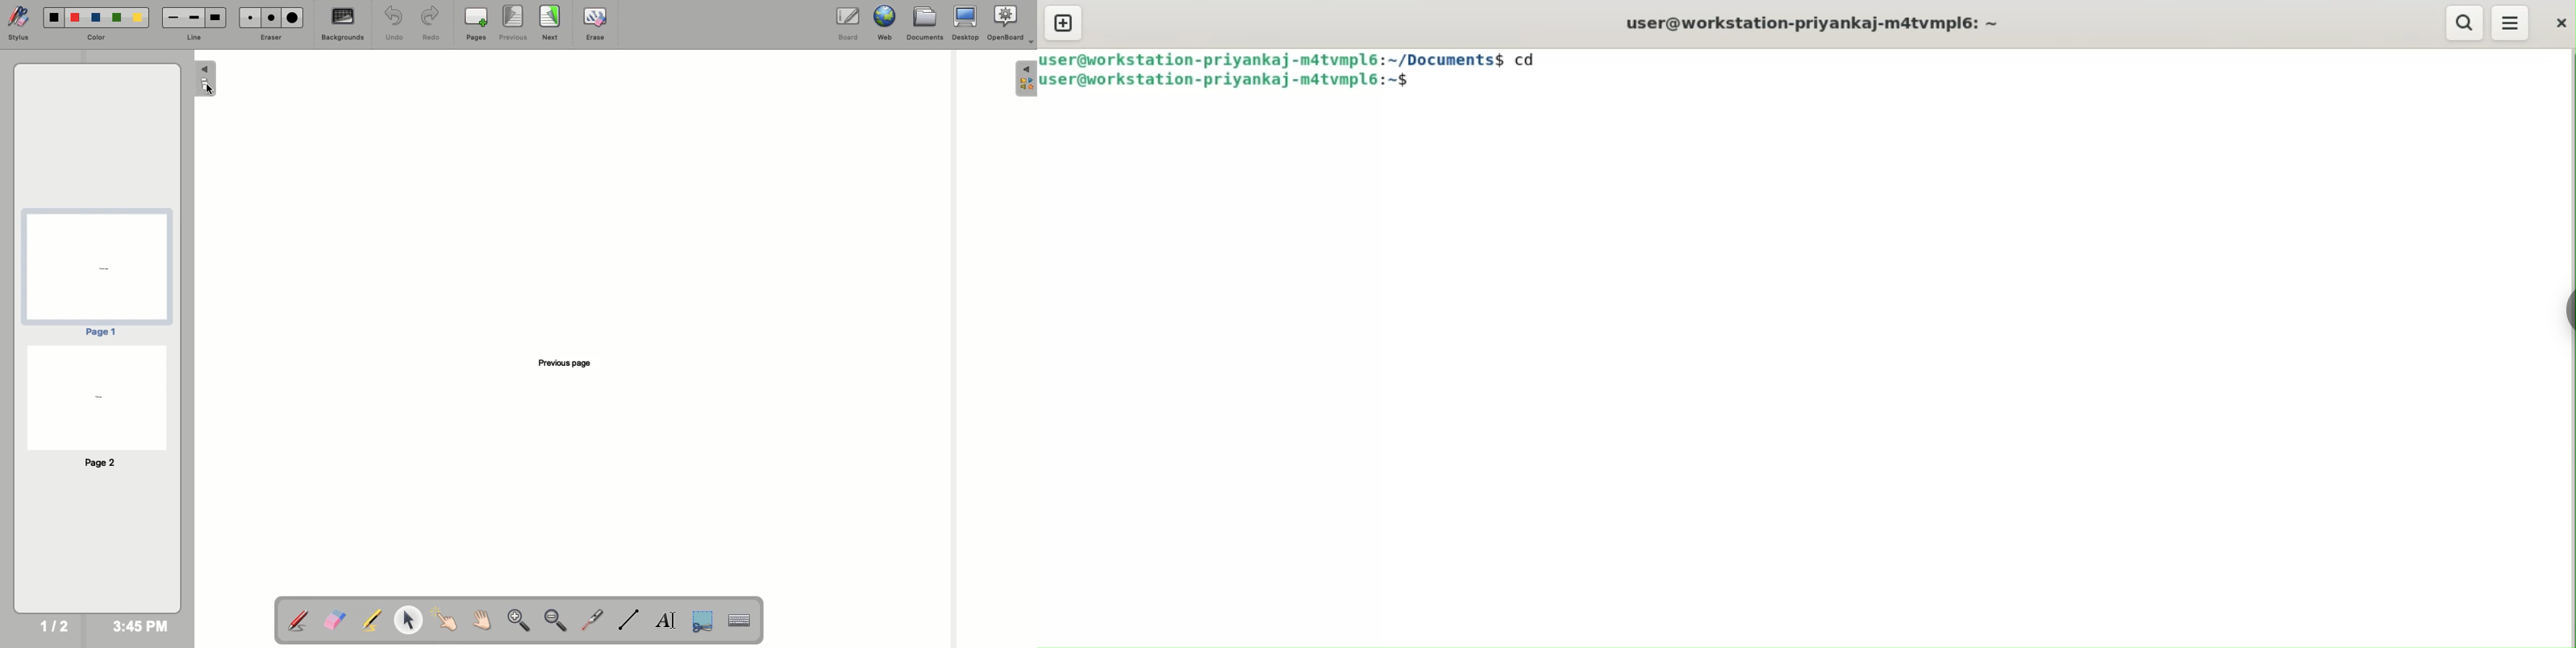 This screenshot has width=2576, height=672. What do you see at coordinates (75, 18) in the screenshot?
I see `Color 2` at bounding box center [75, 18].